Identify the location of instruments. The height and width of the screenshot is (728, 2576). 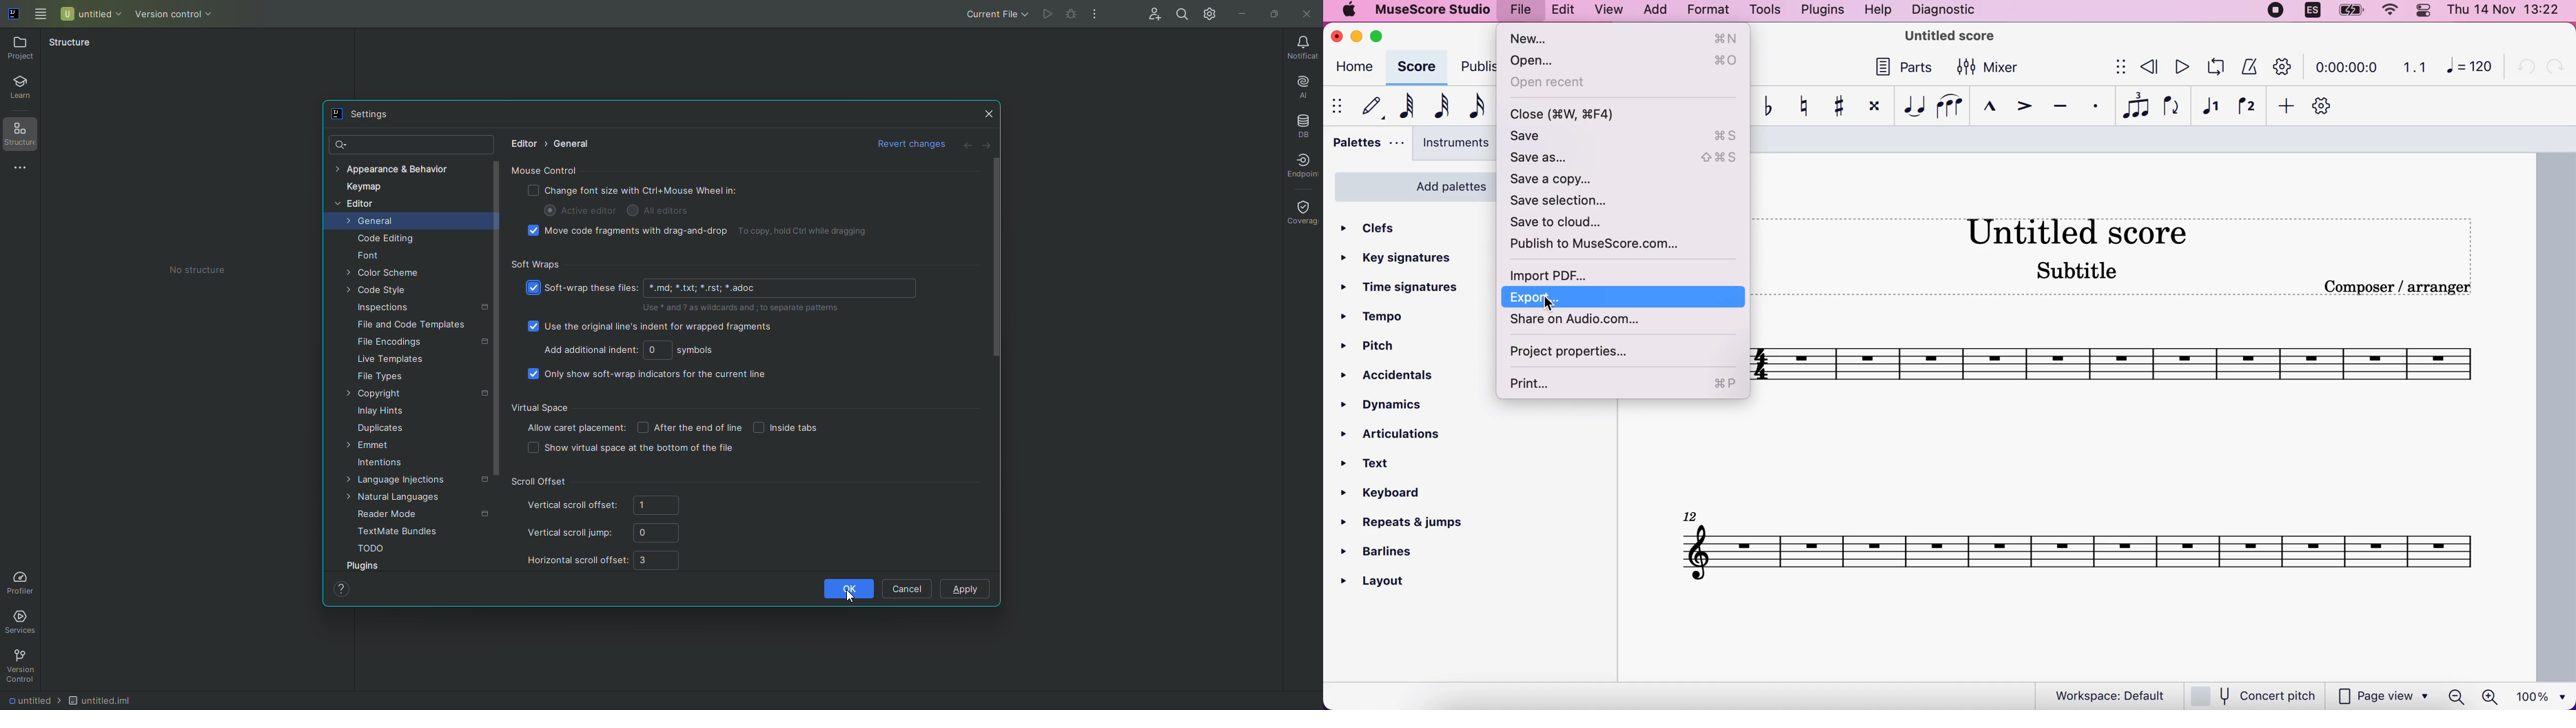
(1451, 143).